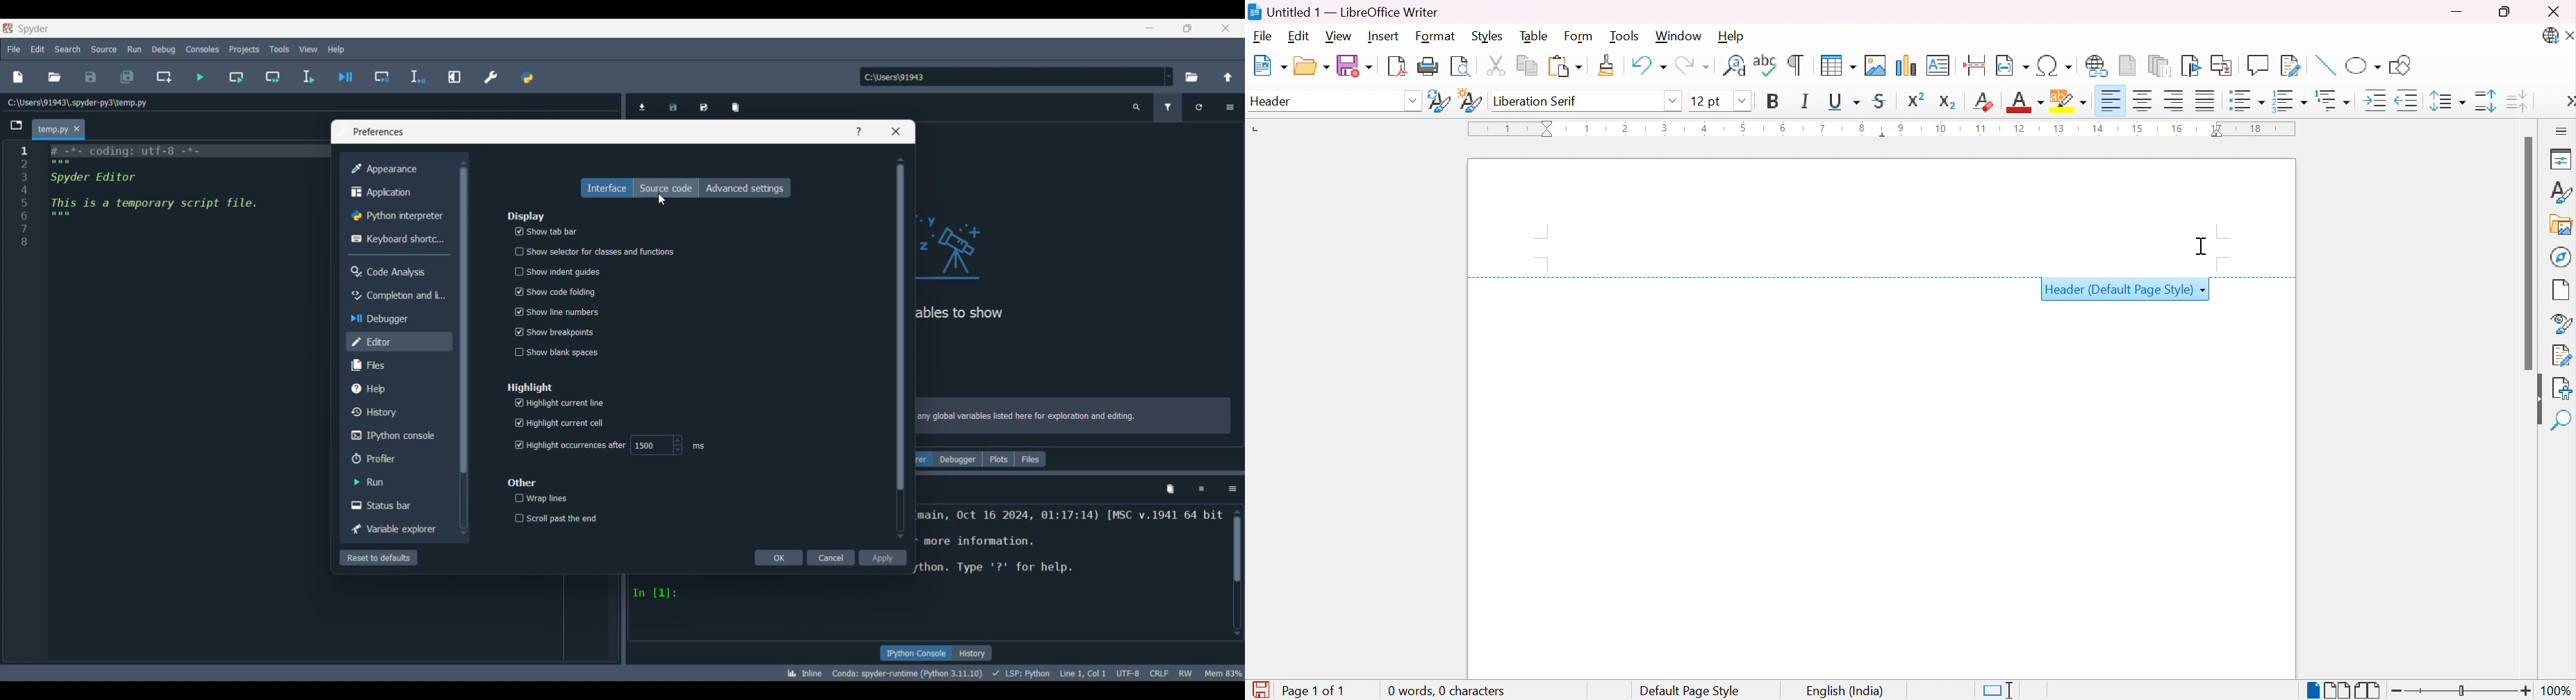 The image size is (2576, 700). What do you see at coordinates (2368, 690) in the screenshot?
I see `Book view` at bounding box center [2368, 690].